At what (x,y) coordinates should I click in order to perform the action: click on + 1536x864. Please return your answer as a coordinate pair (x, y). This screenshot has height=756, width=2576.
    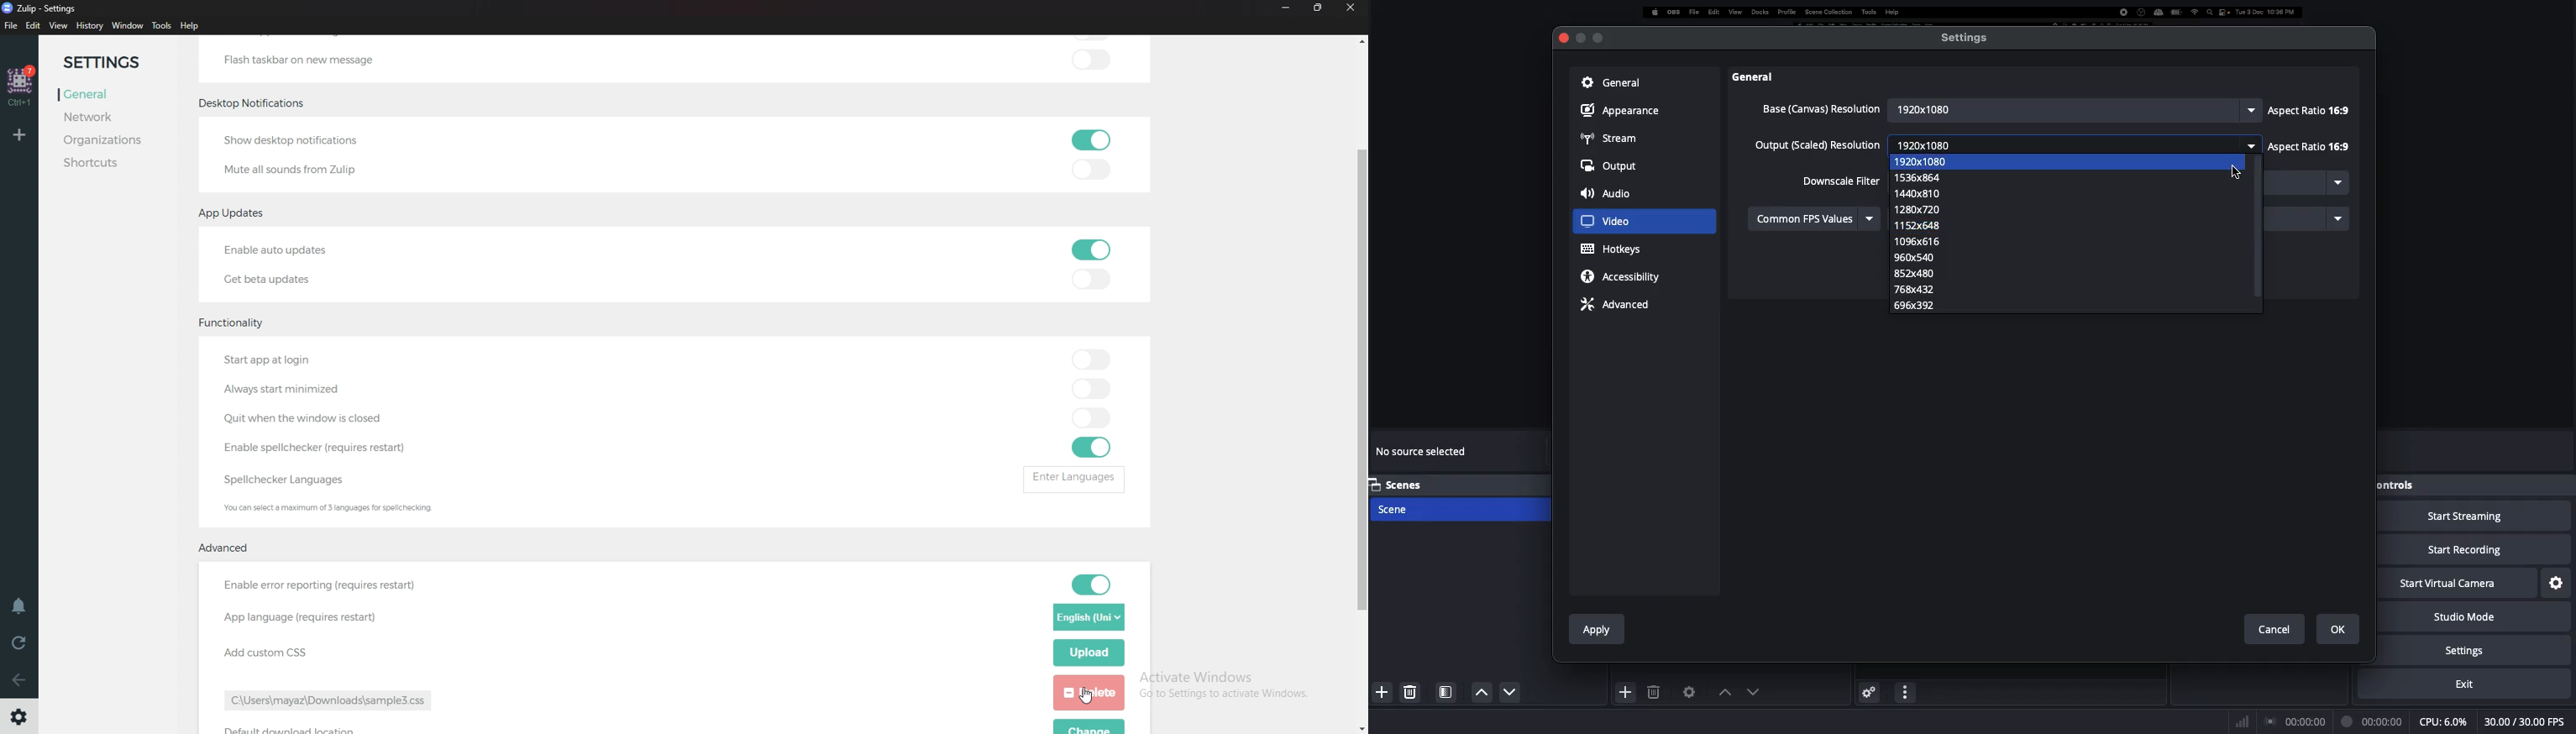
    Looking at the image, I should click on (1932, 176).